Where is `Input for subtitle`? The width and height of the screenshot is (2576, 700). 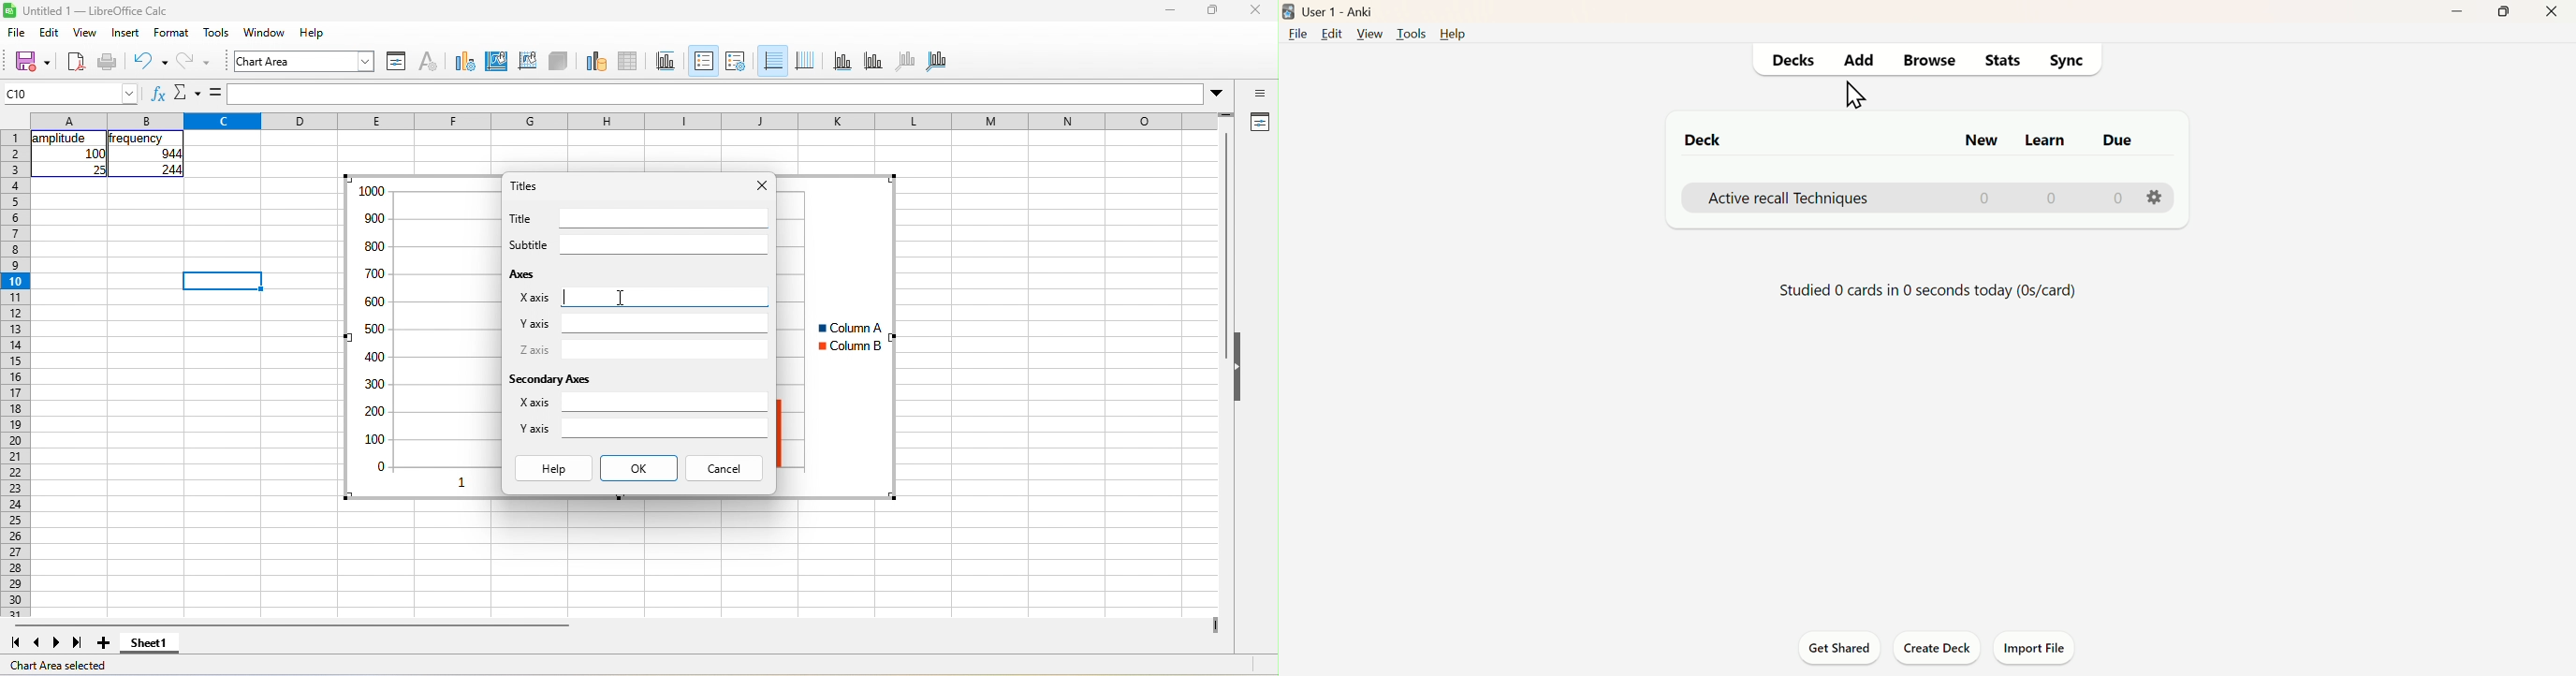 Input for subtitle is located at coordinates (665, 244).